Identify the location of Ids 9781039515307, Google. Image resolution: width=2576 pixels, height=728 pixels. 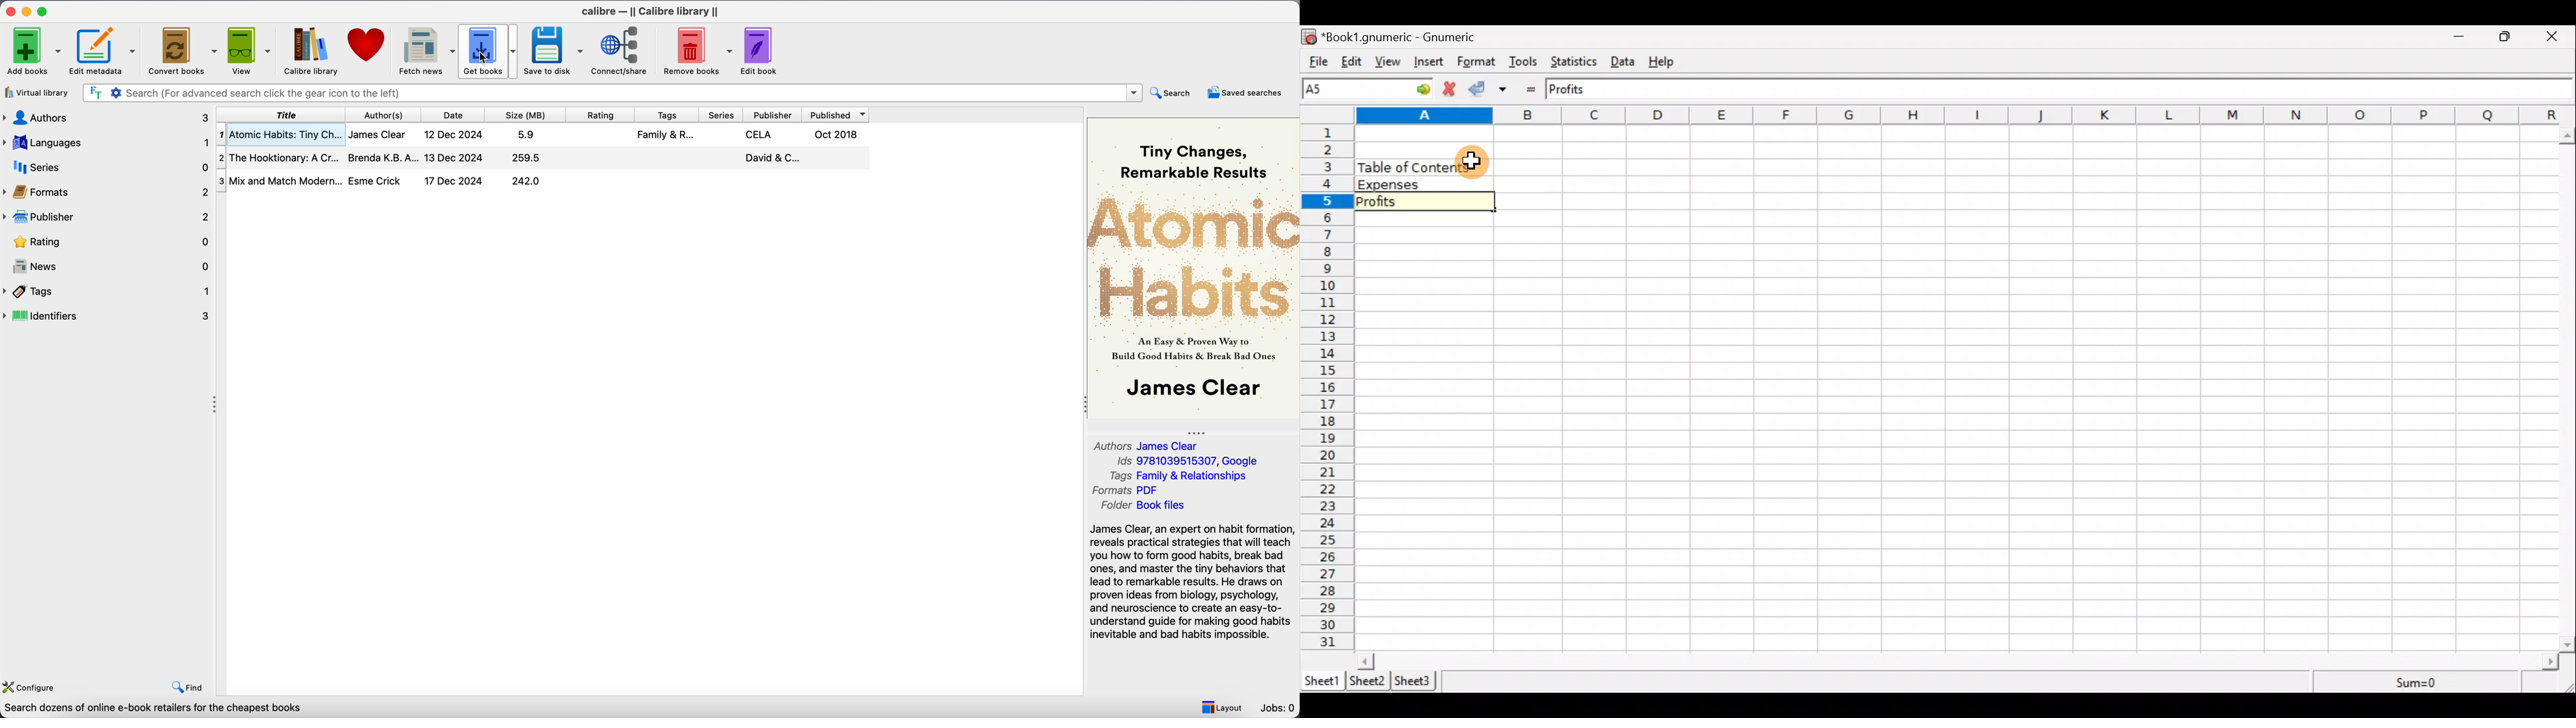
(1188, 462).